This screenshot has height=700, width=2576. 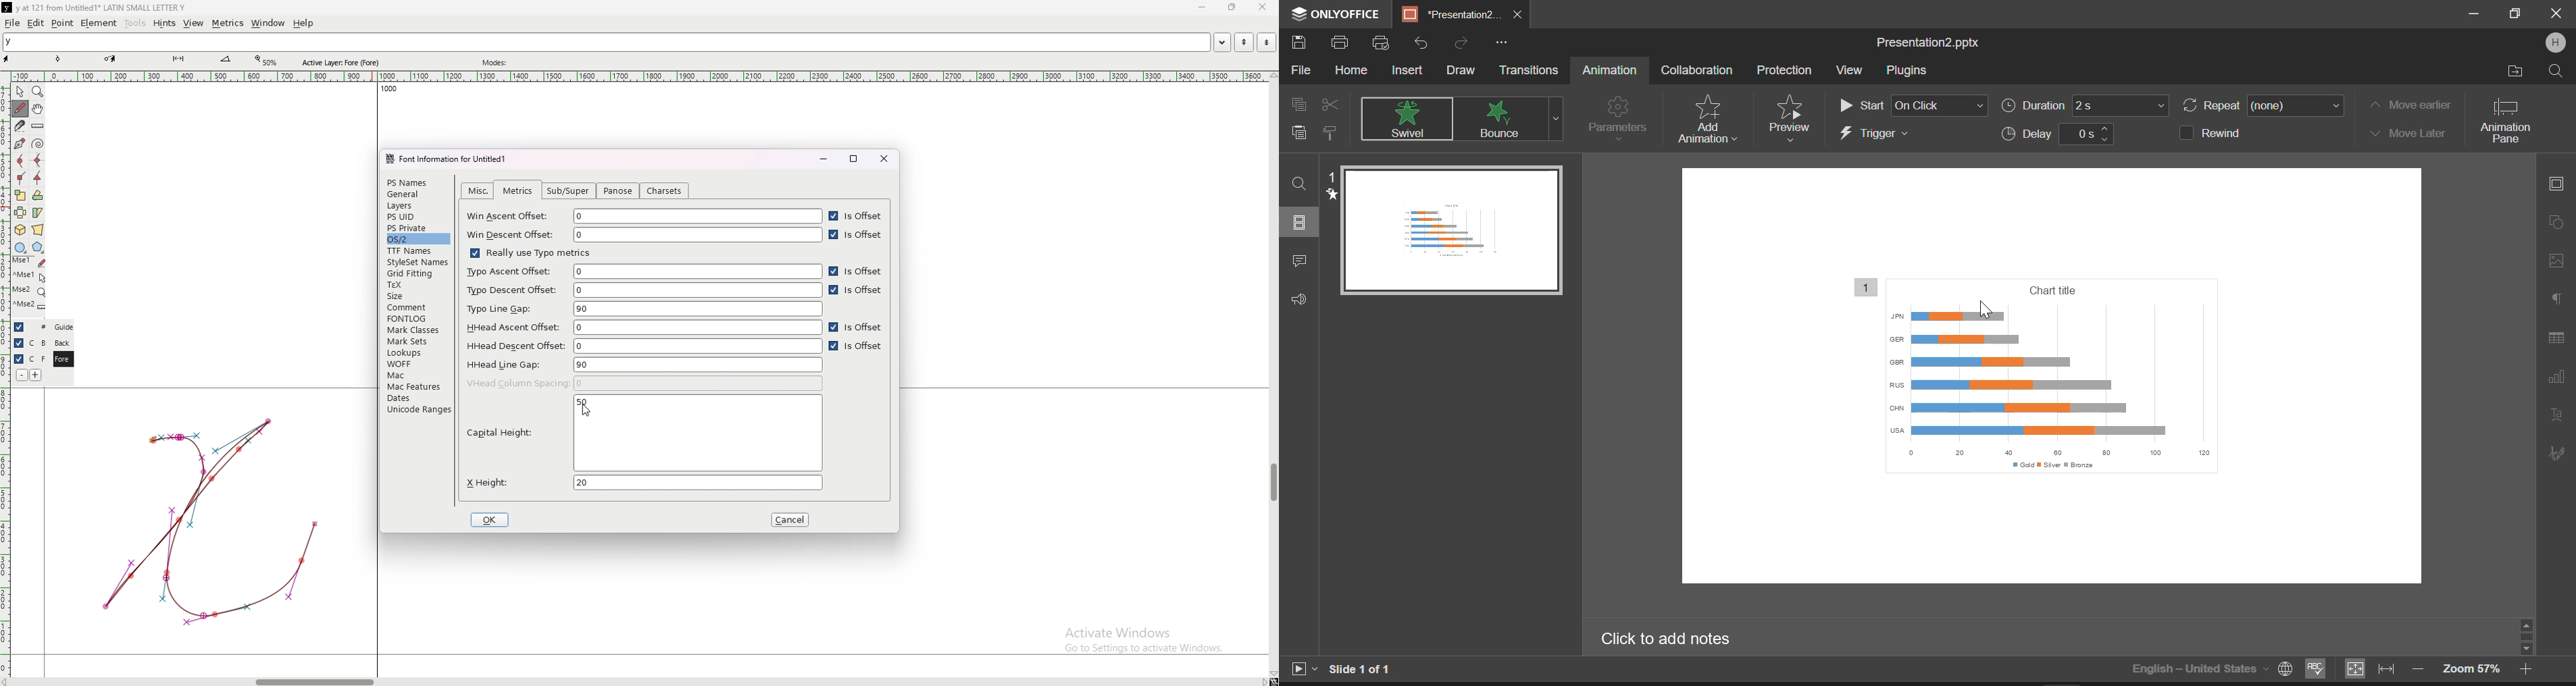 I want to click on is offset, so click(x=857, y=216).